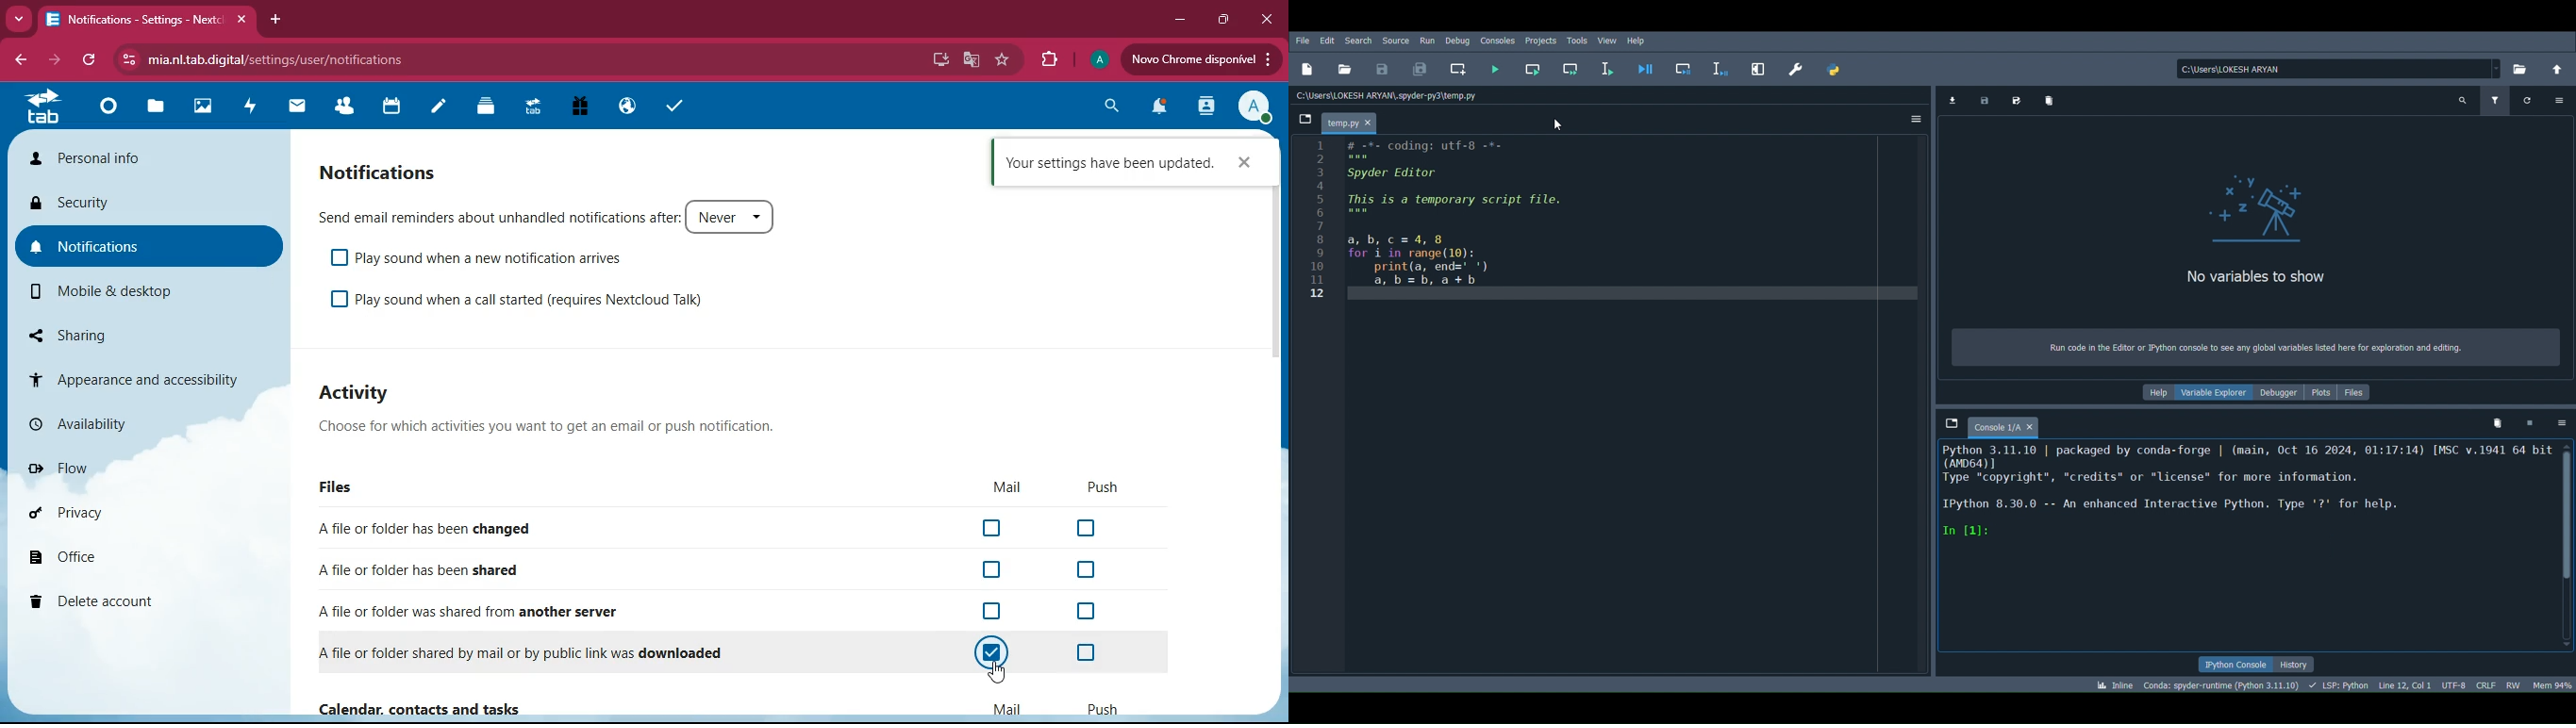 This screenshot has height=728, width=2576. I want to click on Remove all variables from namespace, so click(2500, 420).